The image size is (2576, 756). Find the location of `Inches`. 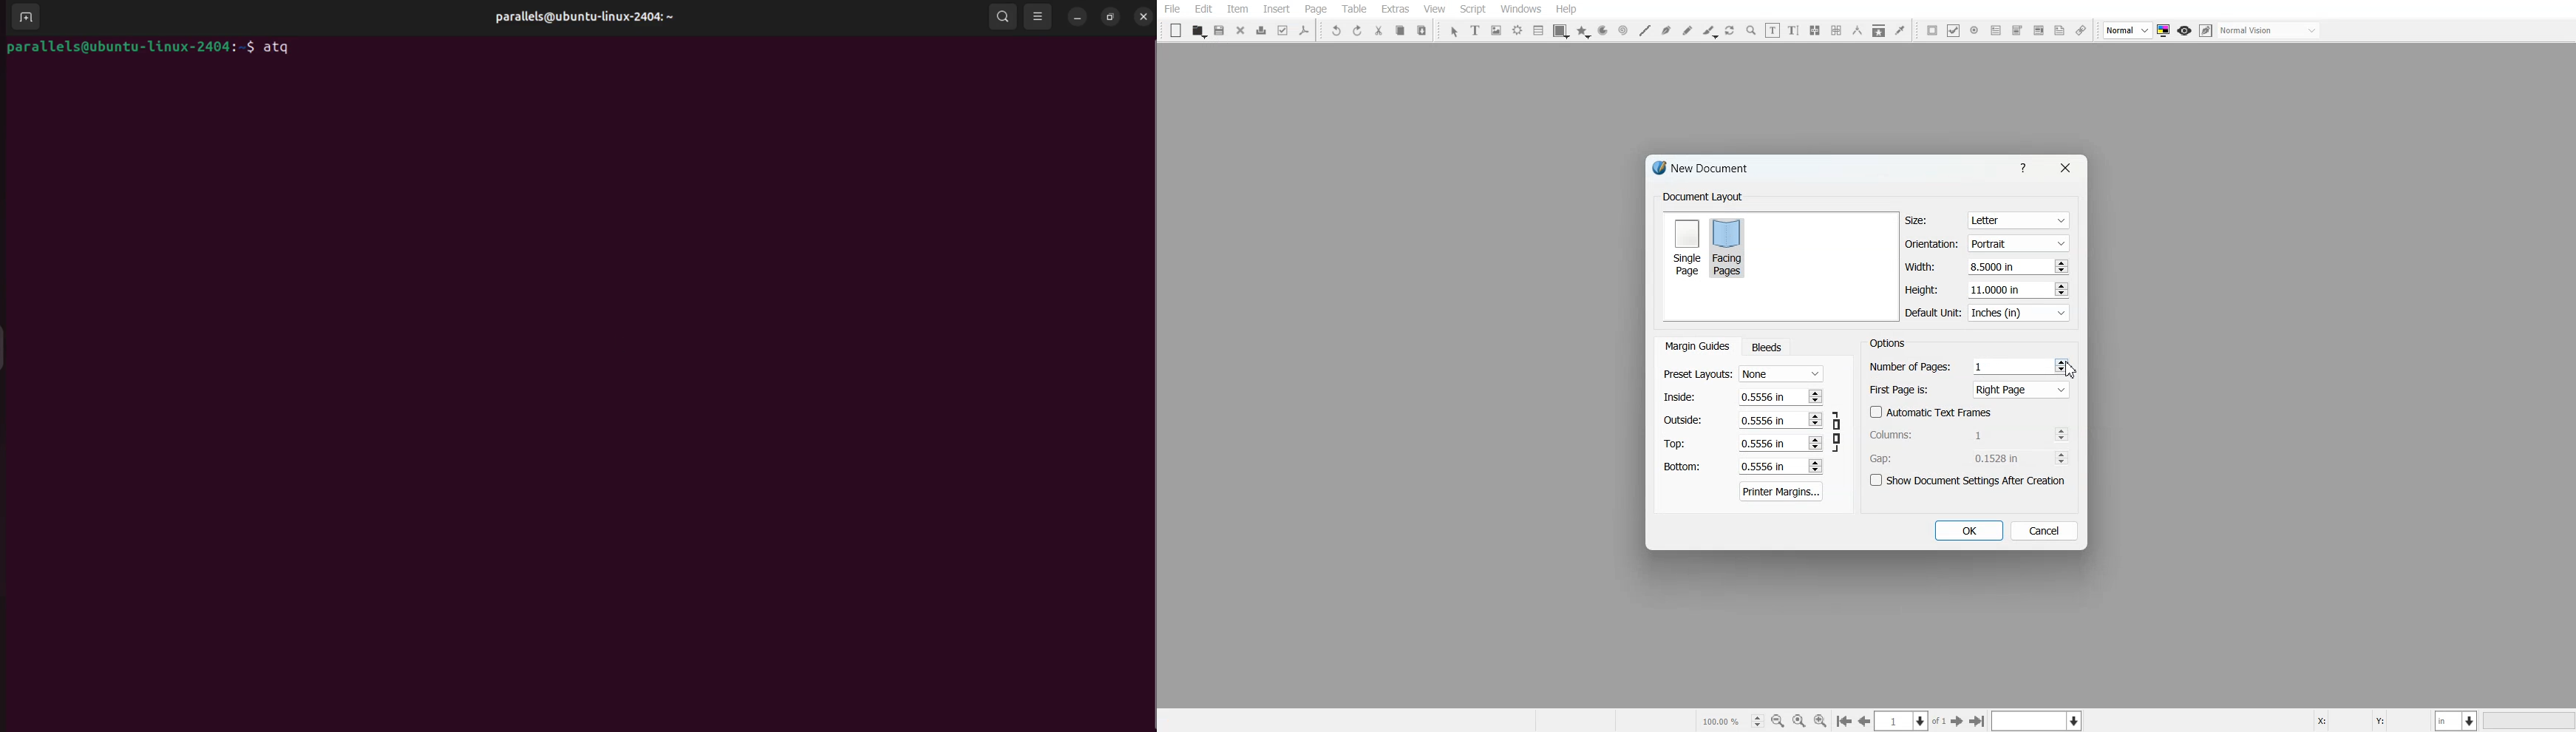

Inches is located at coordinates (2019, 314).